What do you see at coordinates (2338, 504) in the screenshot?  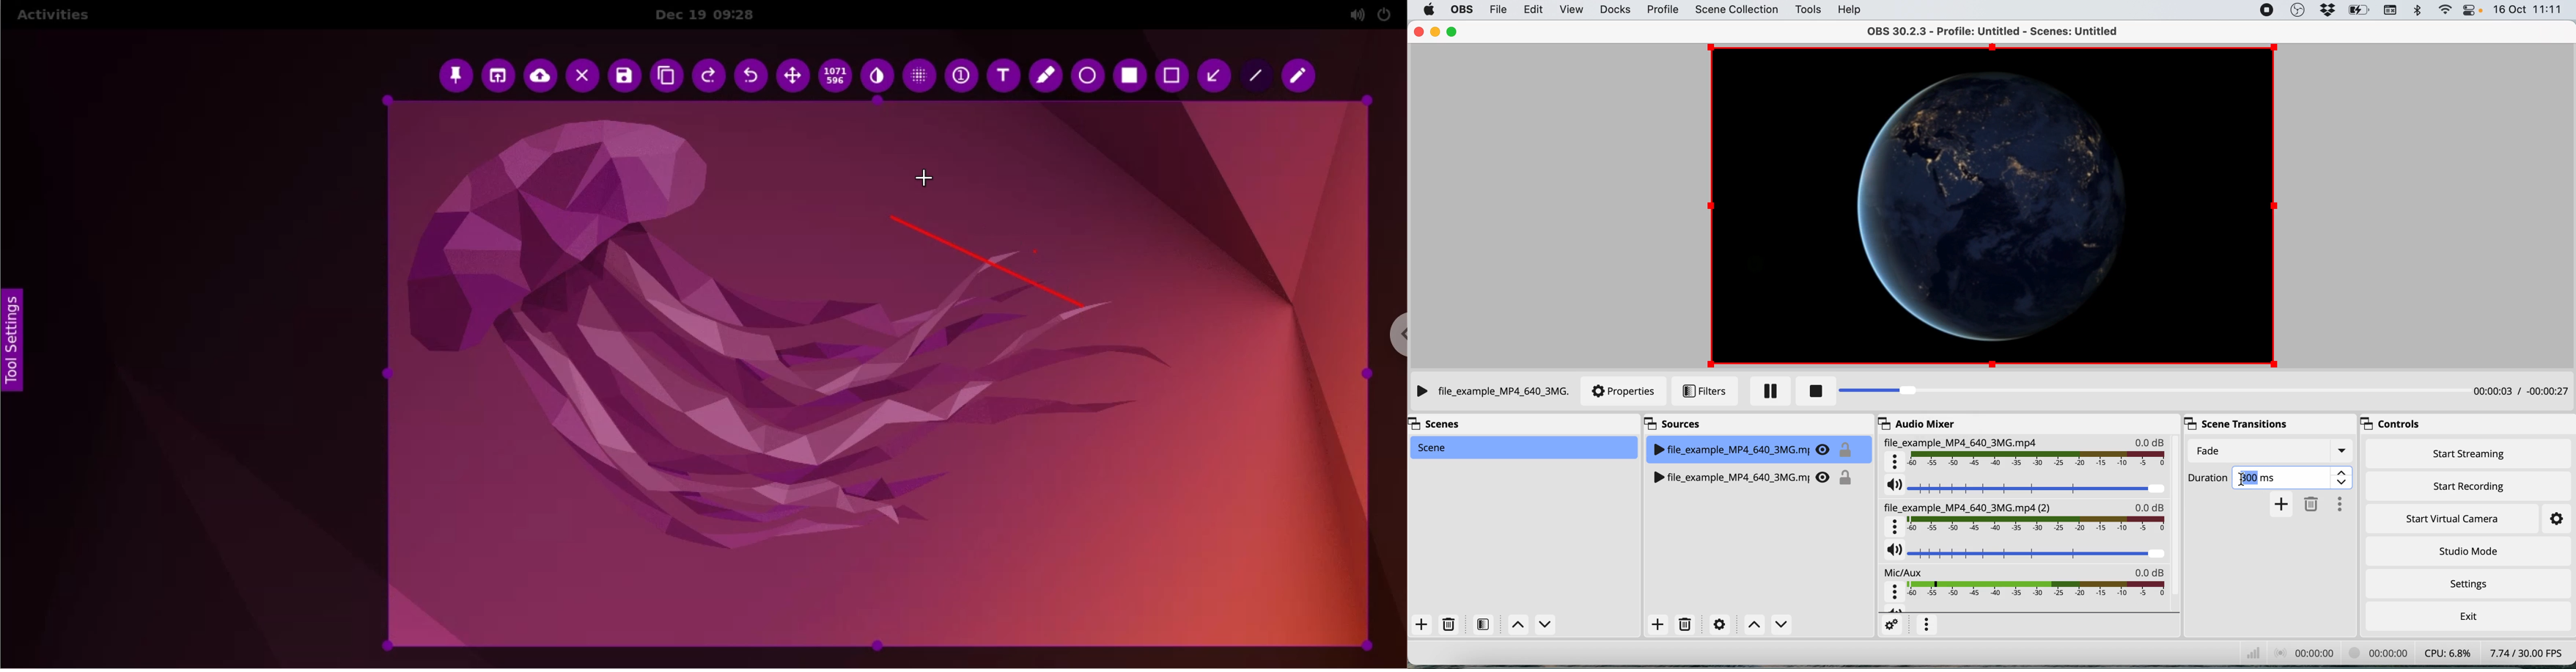 I see `more options` at bounding box center [2338, 504].